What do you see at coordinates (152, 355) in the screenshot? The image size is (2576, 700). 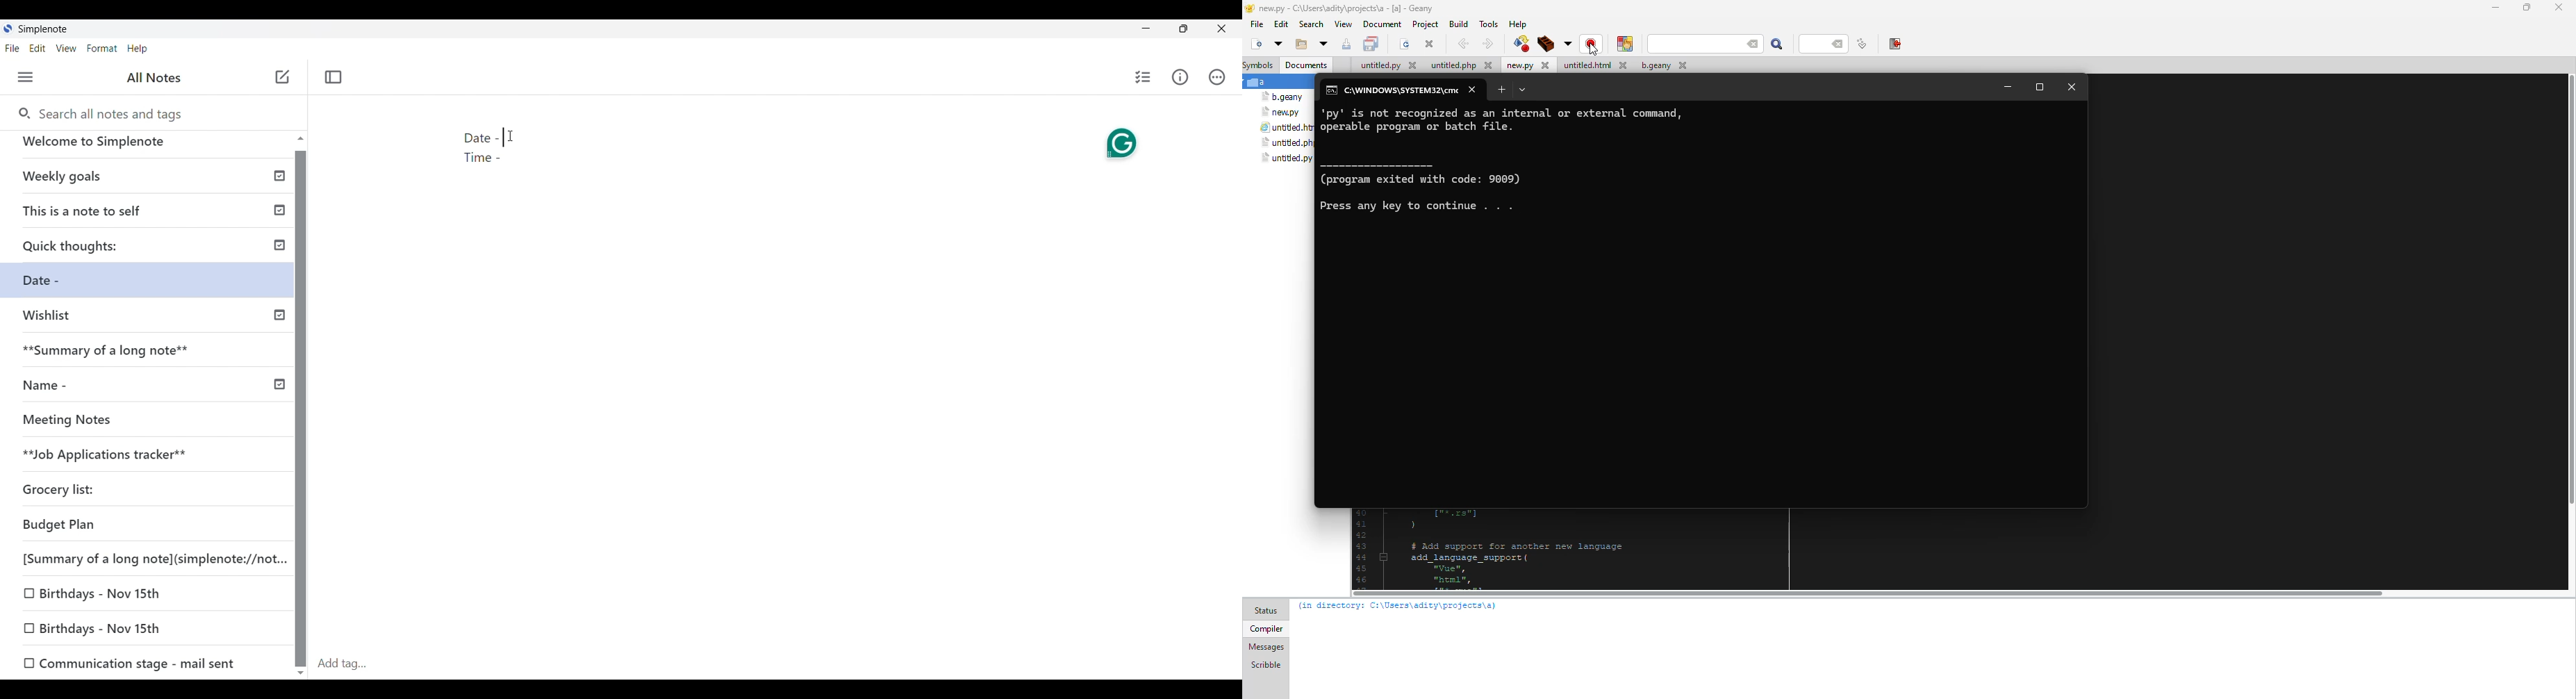 I see `Published note, indicated by check icon` at bounding box center [152, 355].